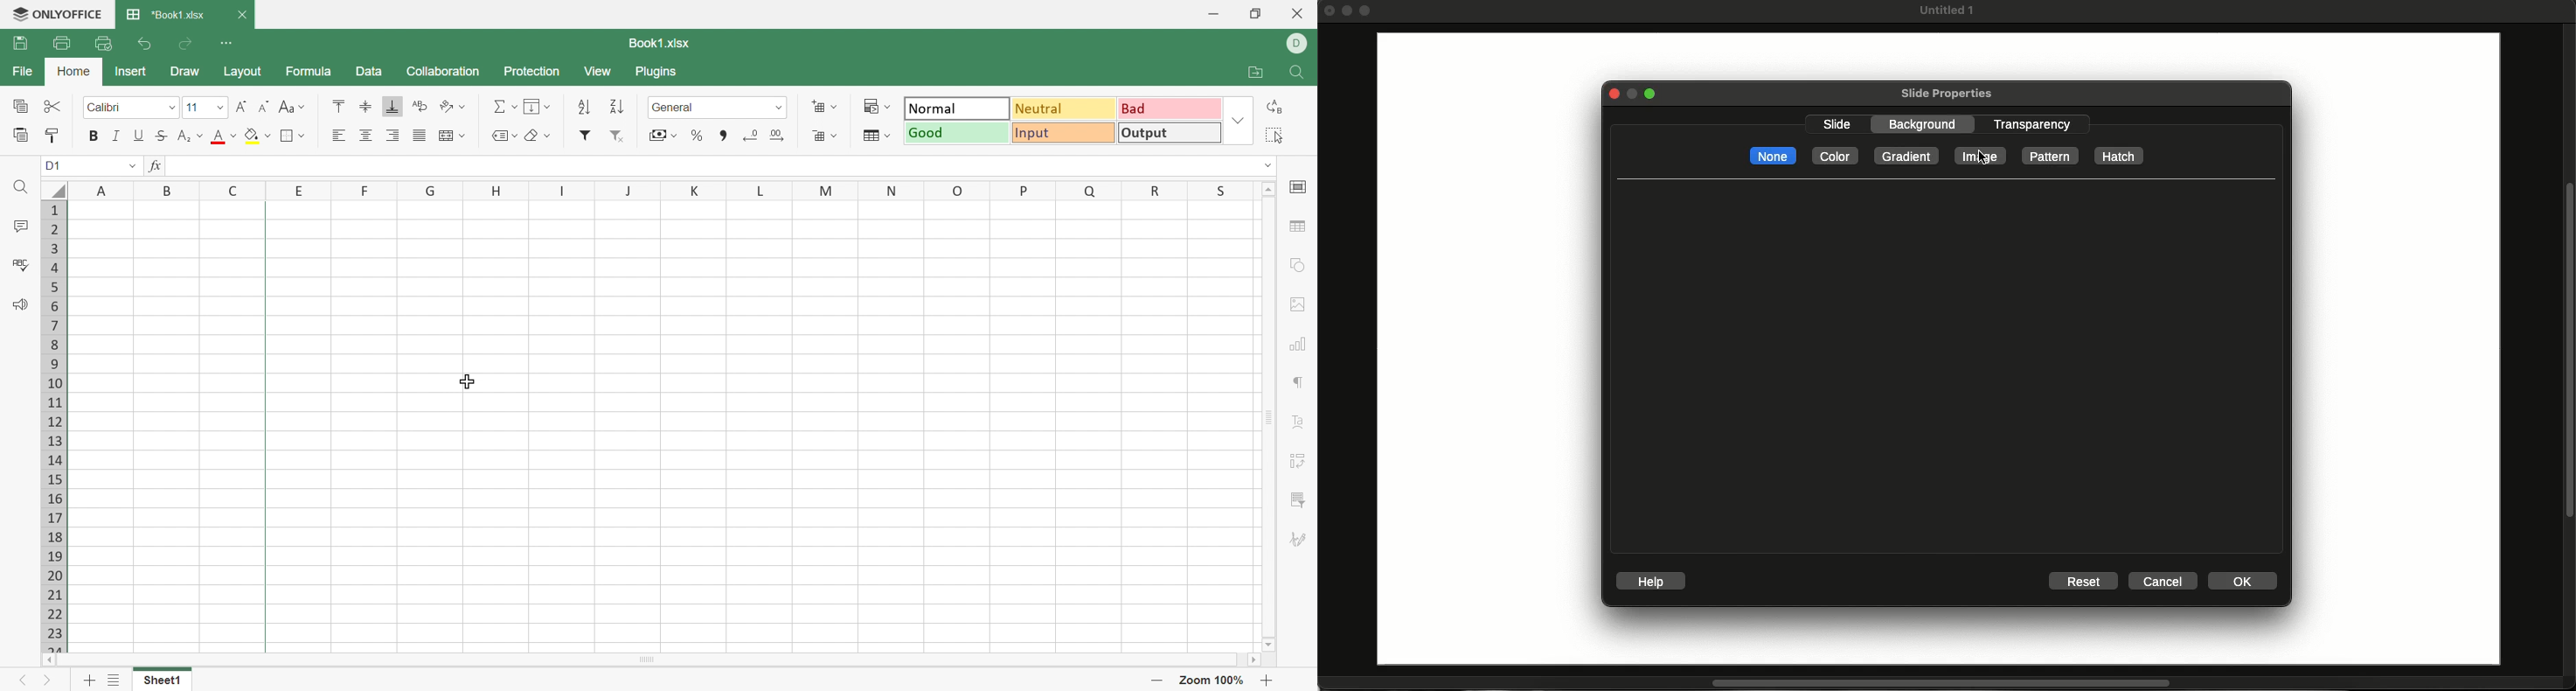 This screenshot has height=700, width=2576. Describe the element at coordinates (1301, 304) in the screenshot. I see `Image settings` at that location.